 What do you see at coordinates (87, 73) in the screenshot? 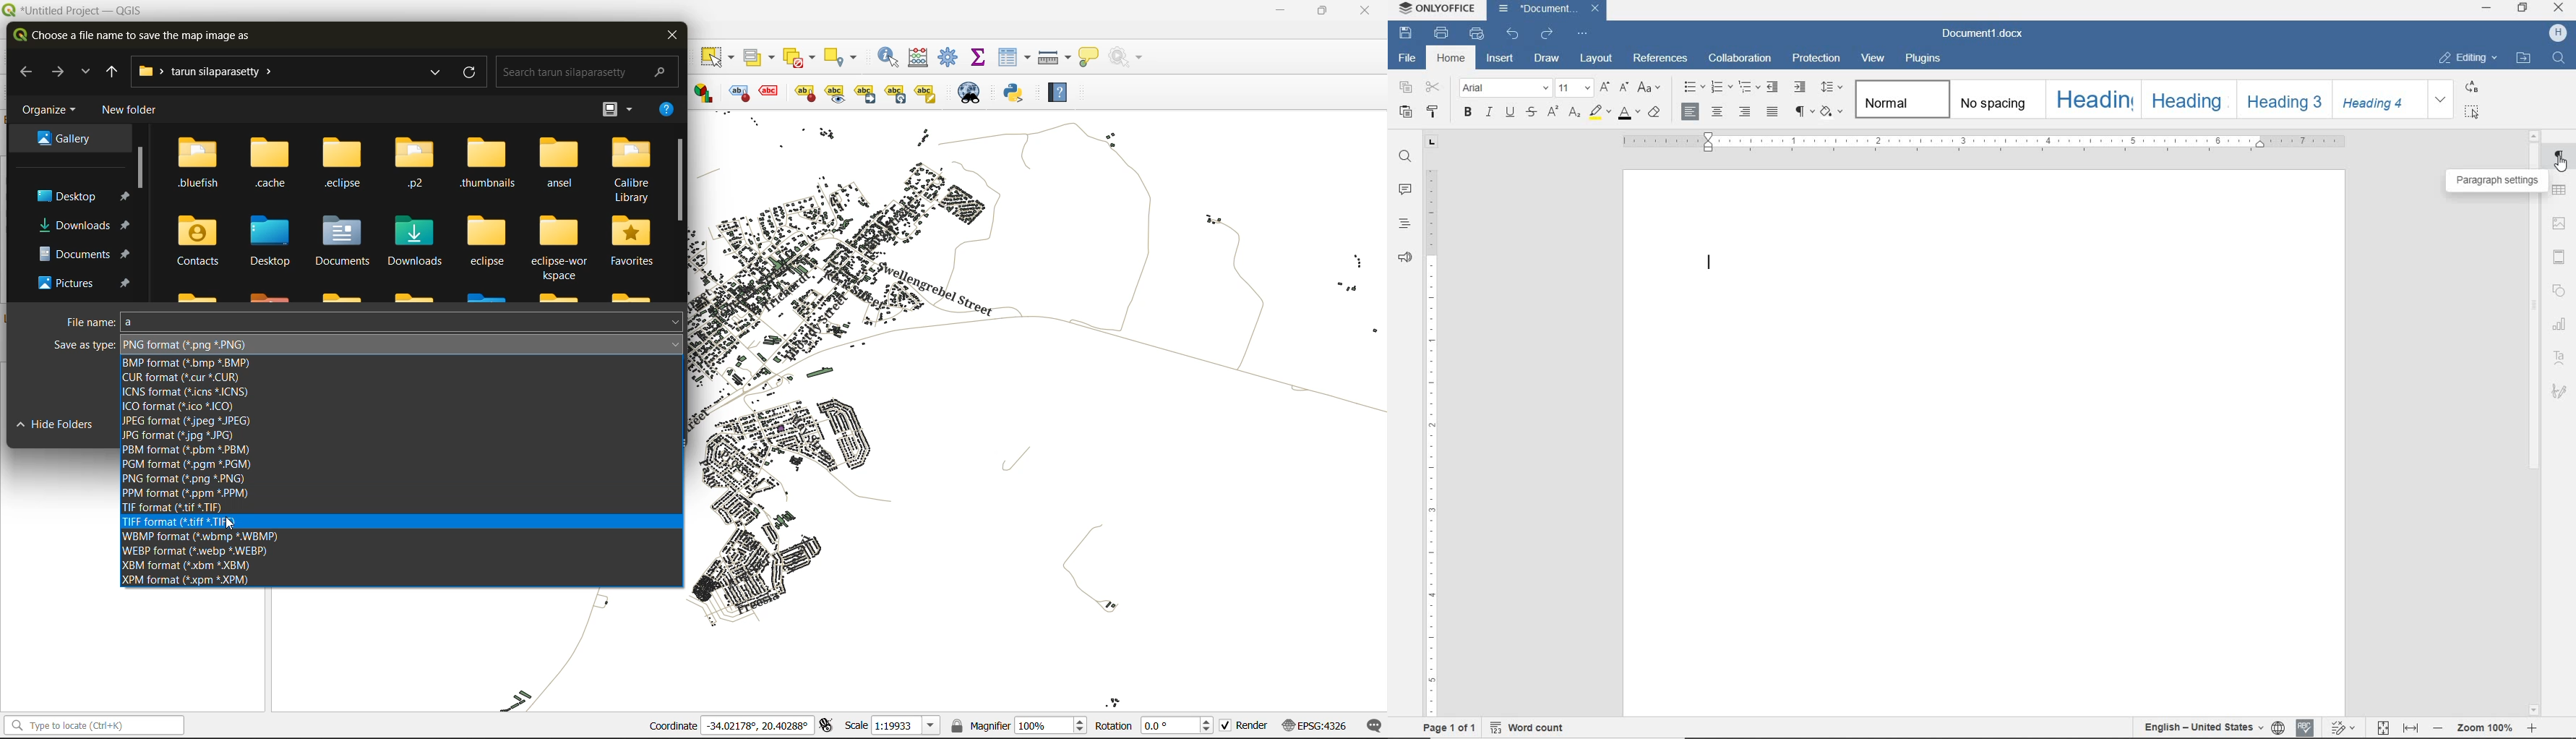
I see `explore` at bounding box center [87, 73].